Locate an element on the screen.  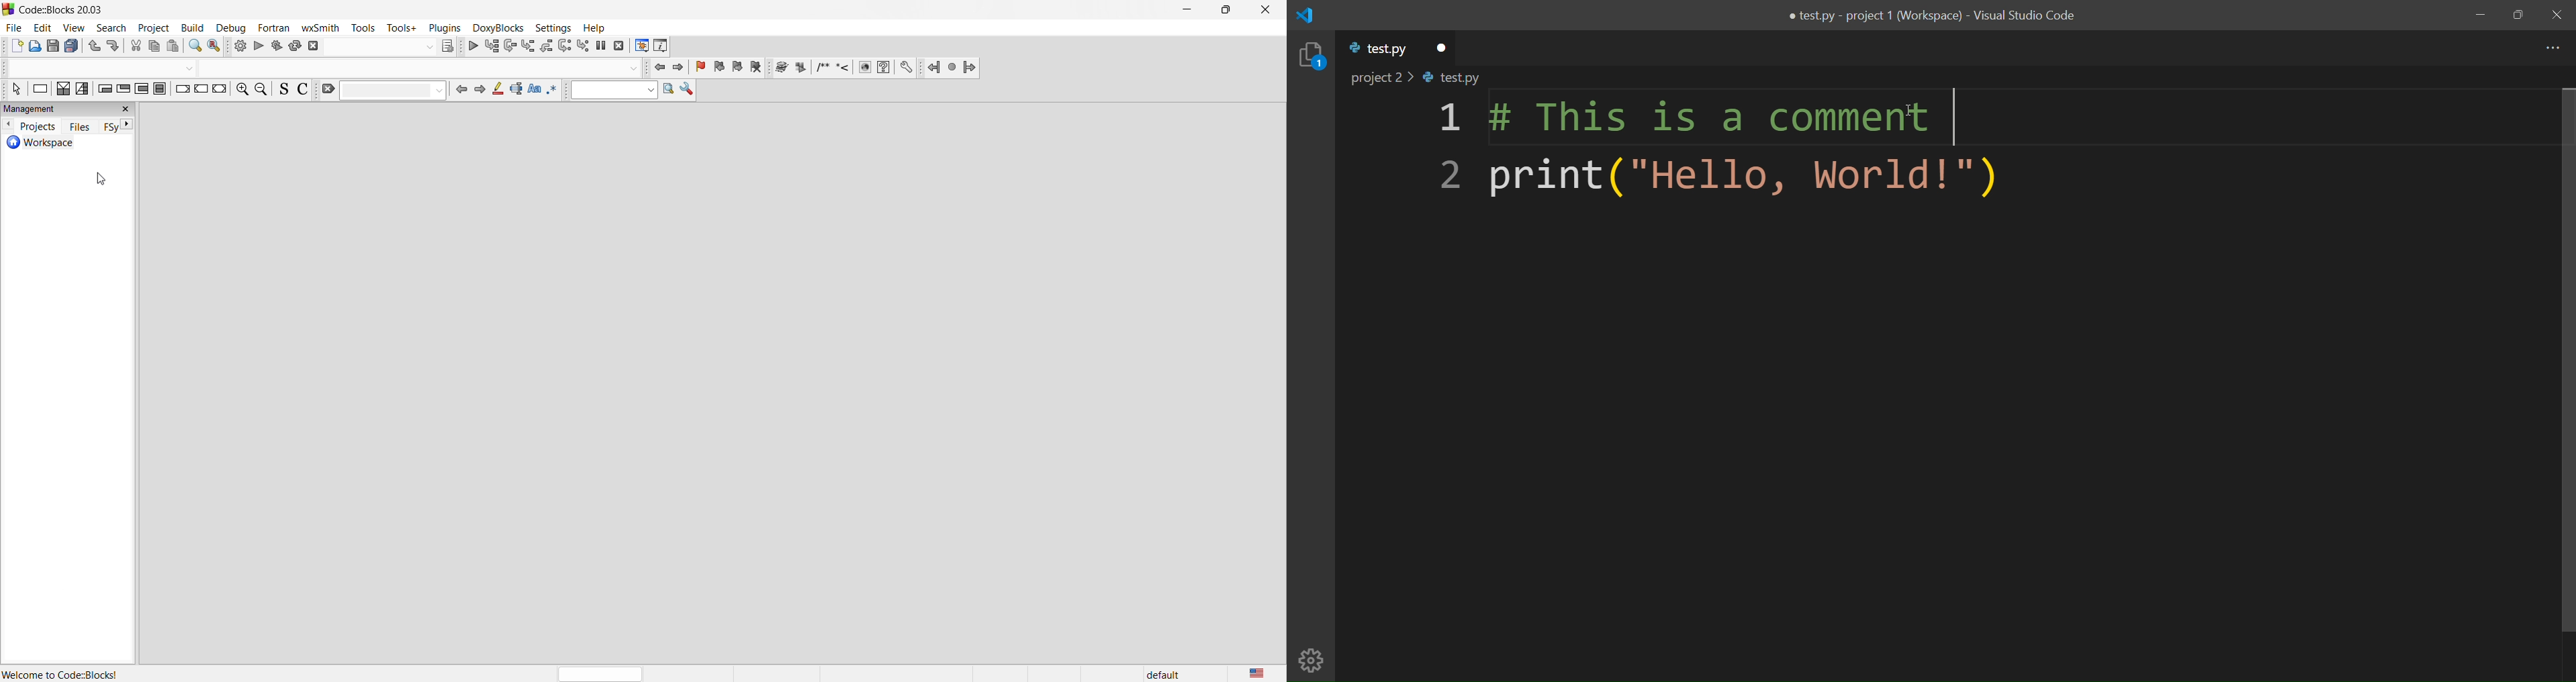
Jump back is located at coordinates (932, 69).